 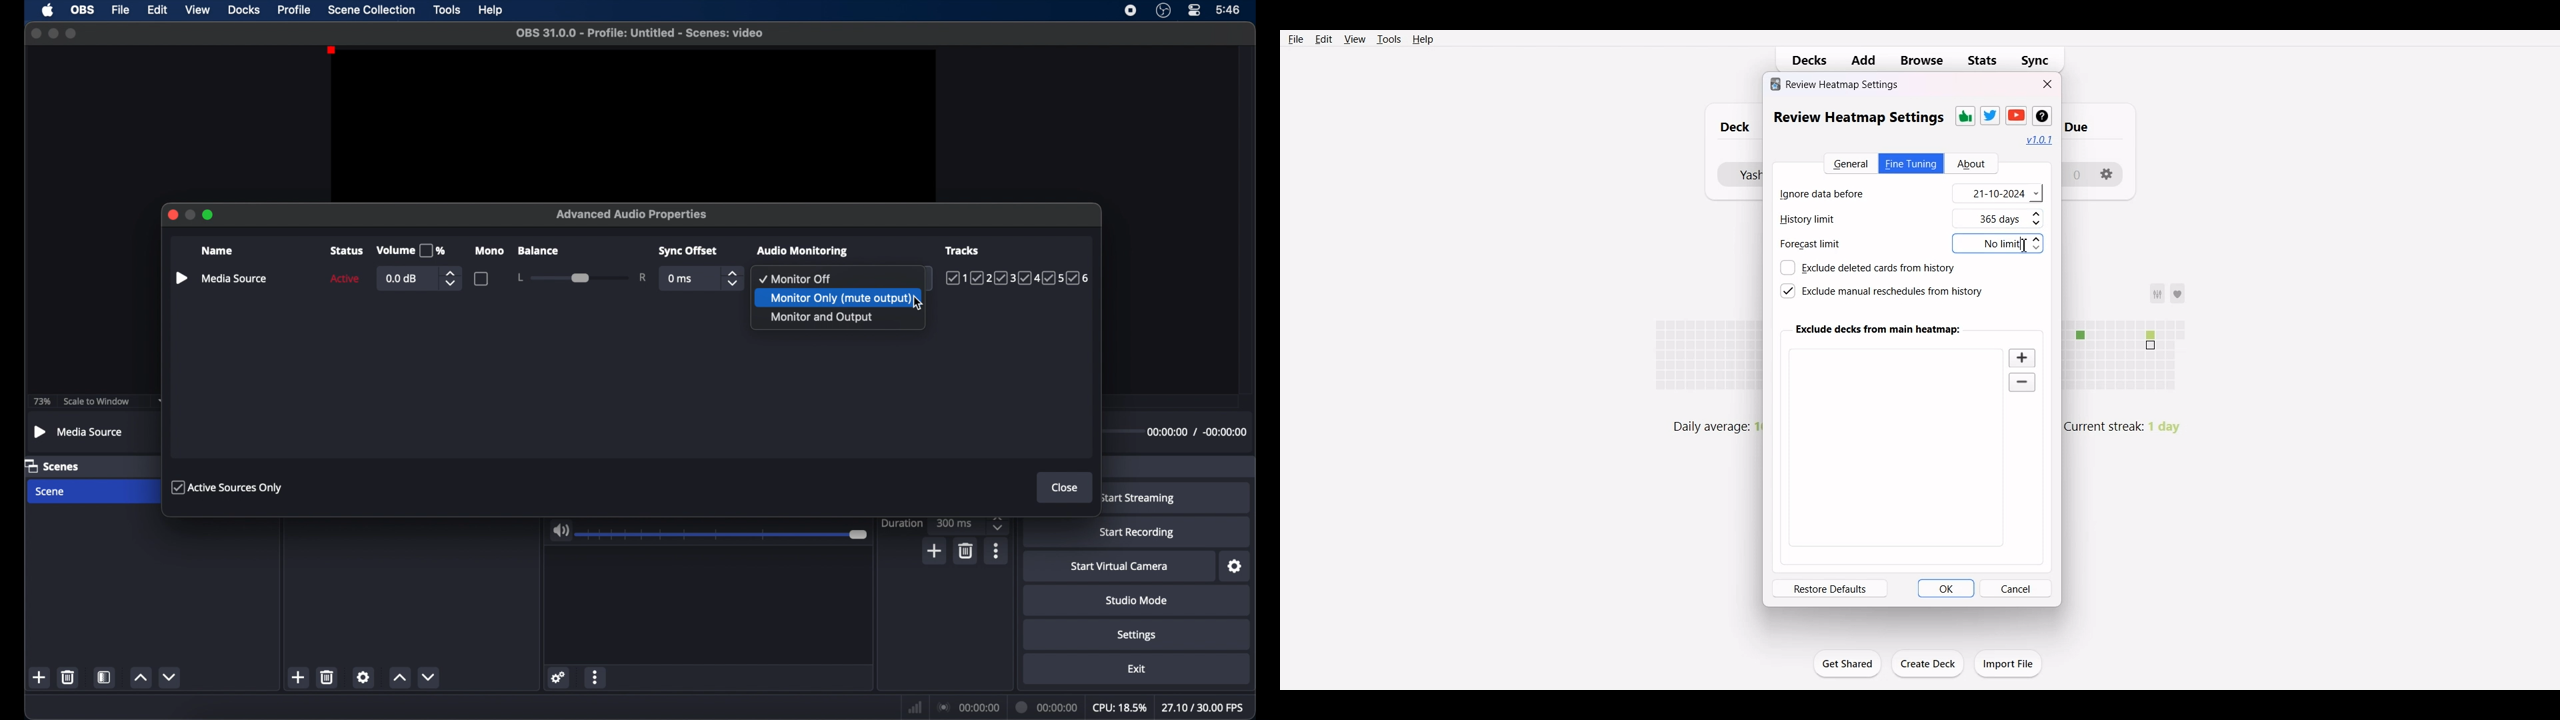 I want to click on settings, so click(x=1137, y=635).